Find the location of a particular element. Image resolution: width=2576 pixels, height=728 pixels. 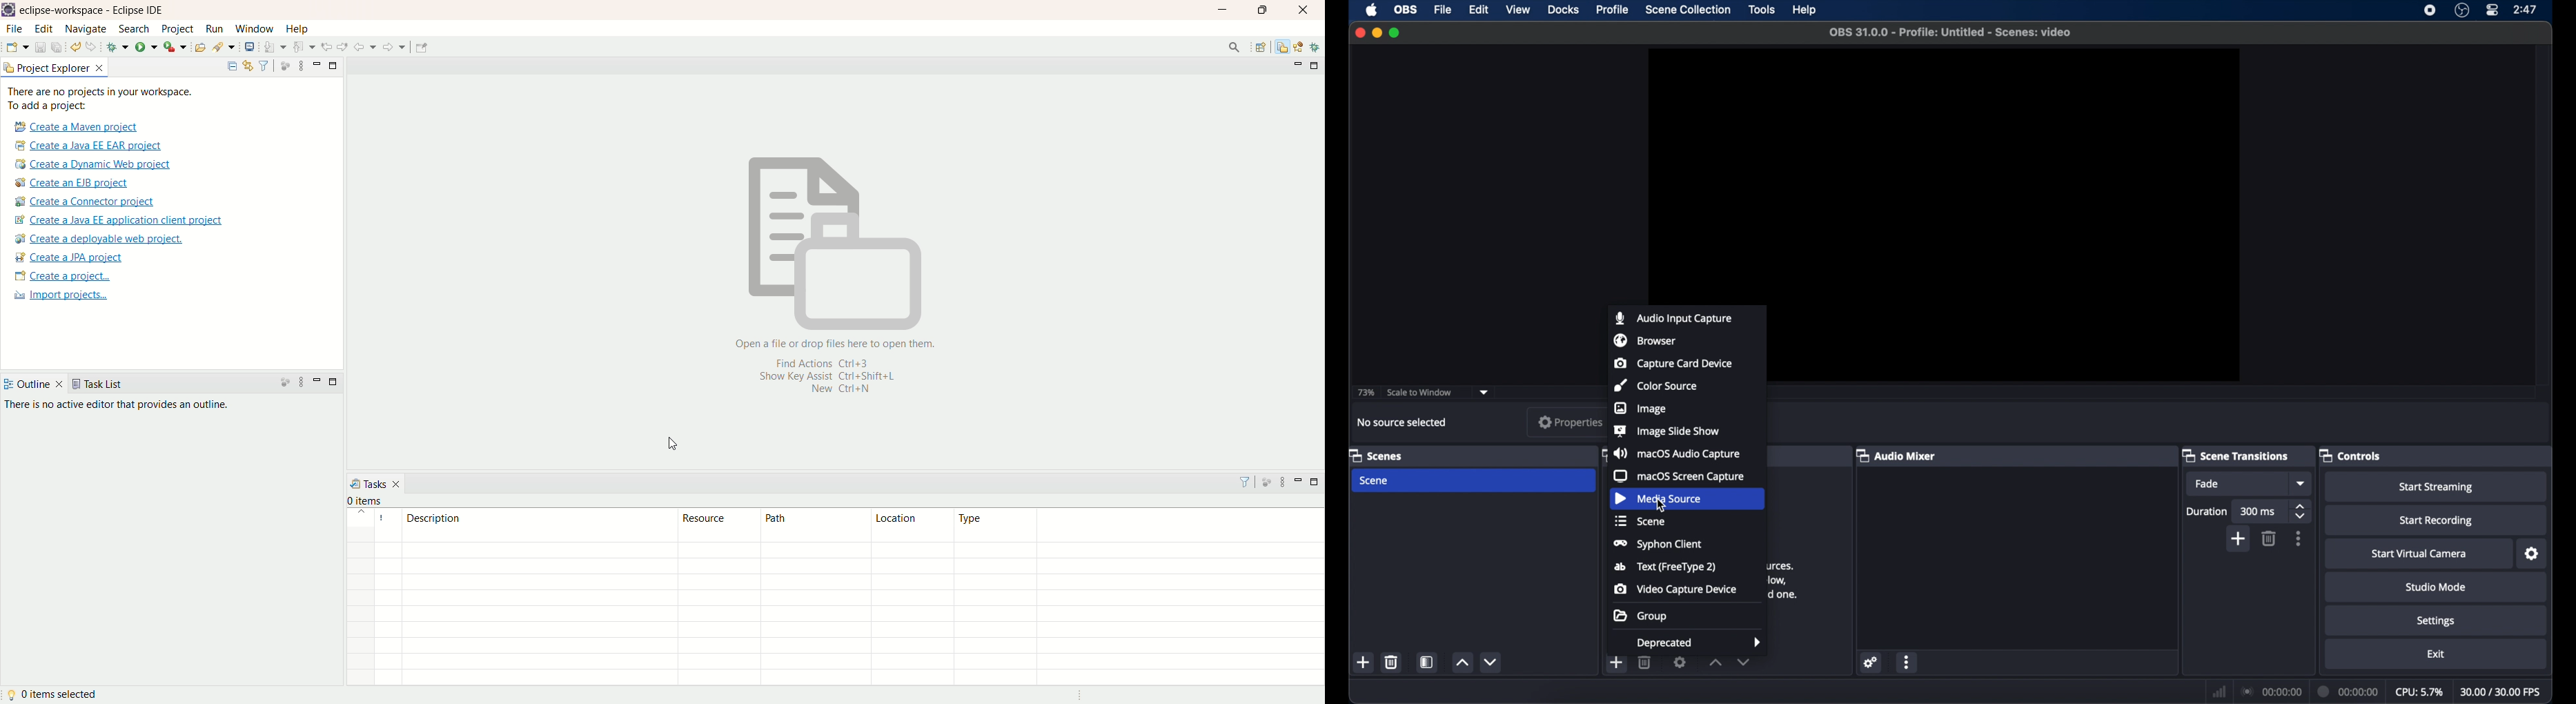

fade is located at coordinates (2207, 484).